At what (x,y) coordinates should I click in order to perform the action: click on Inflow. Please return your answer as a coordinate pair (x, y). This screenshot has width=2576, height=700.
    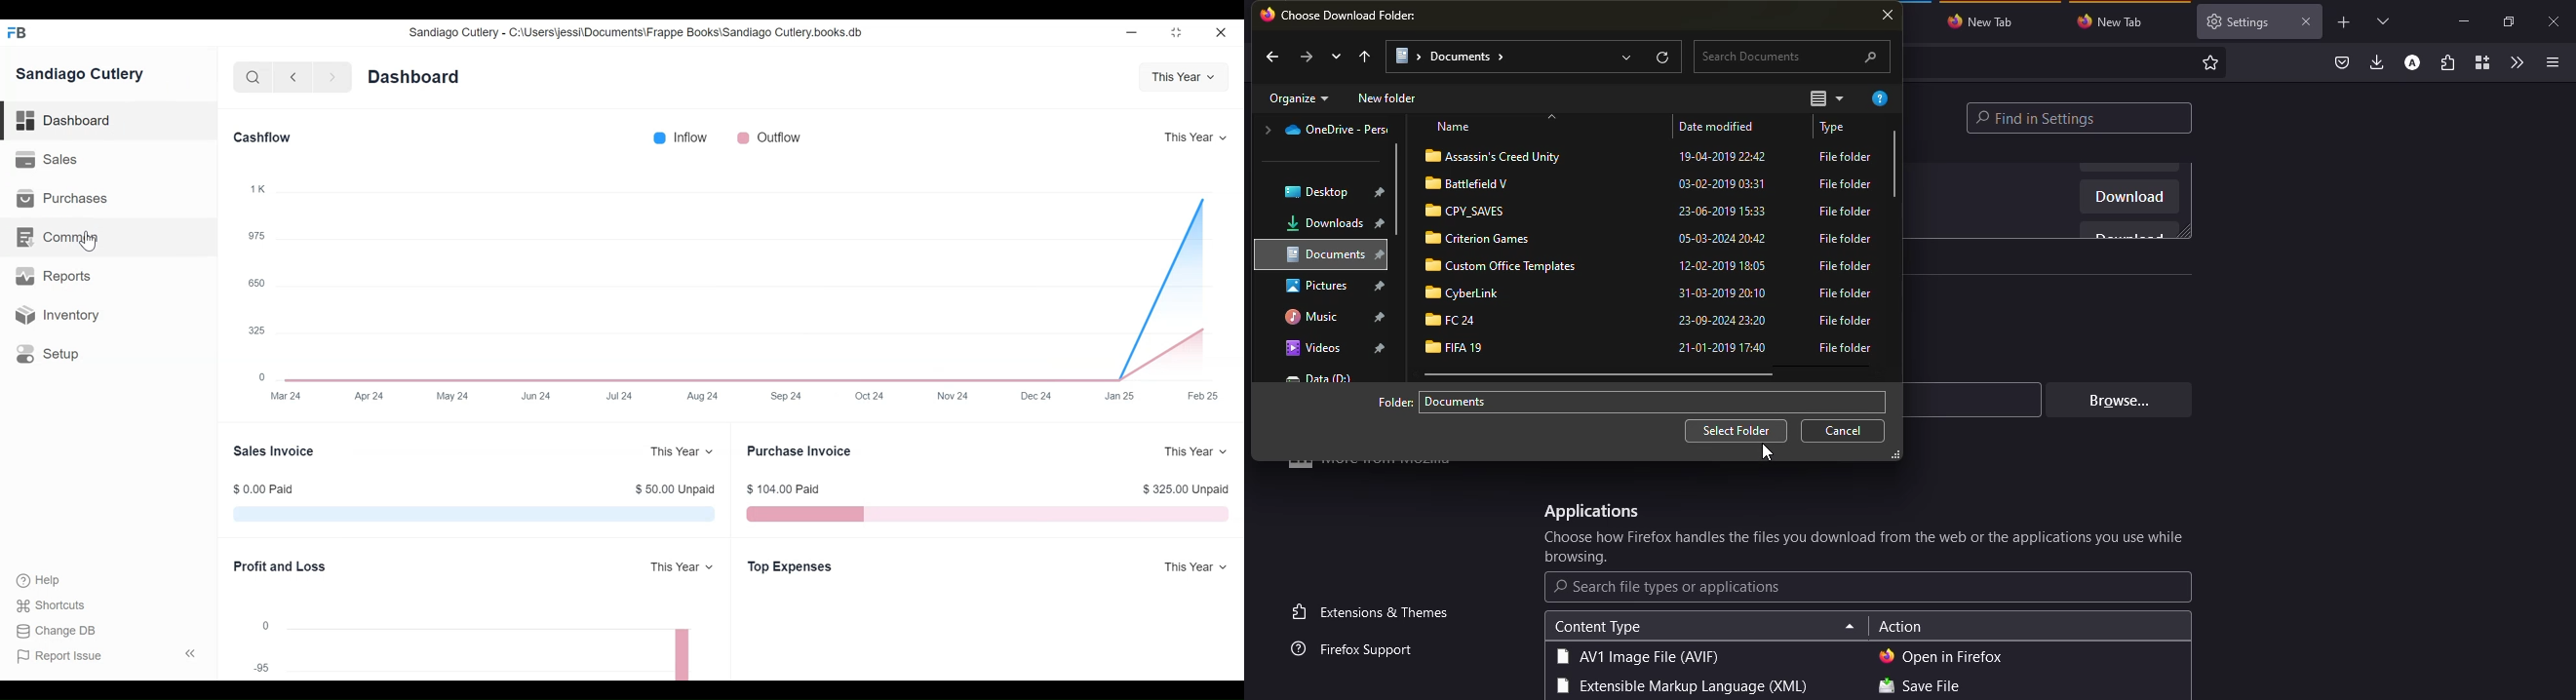
    Looking at the image, I should click on (694, 137).